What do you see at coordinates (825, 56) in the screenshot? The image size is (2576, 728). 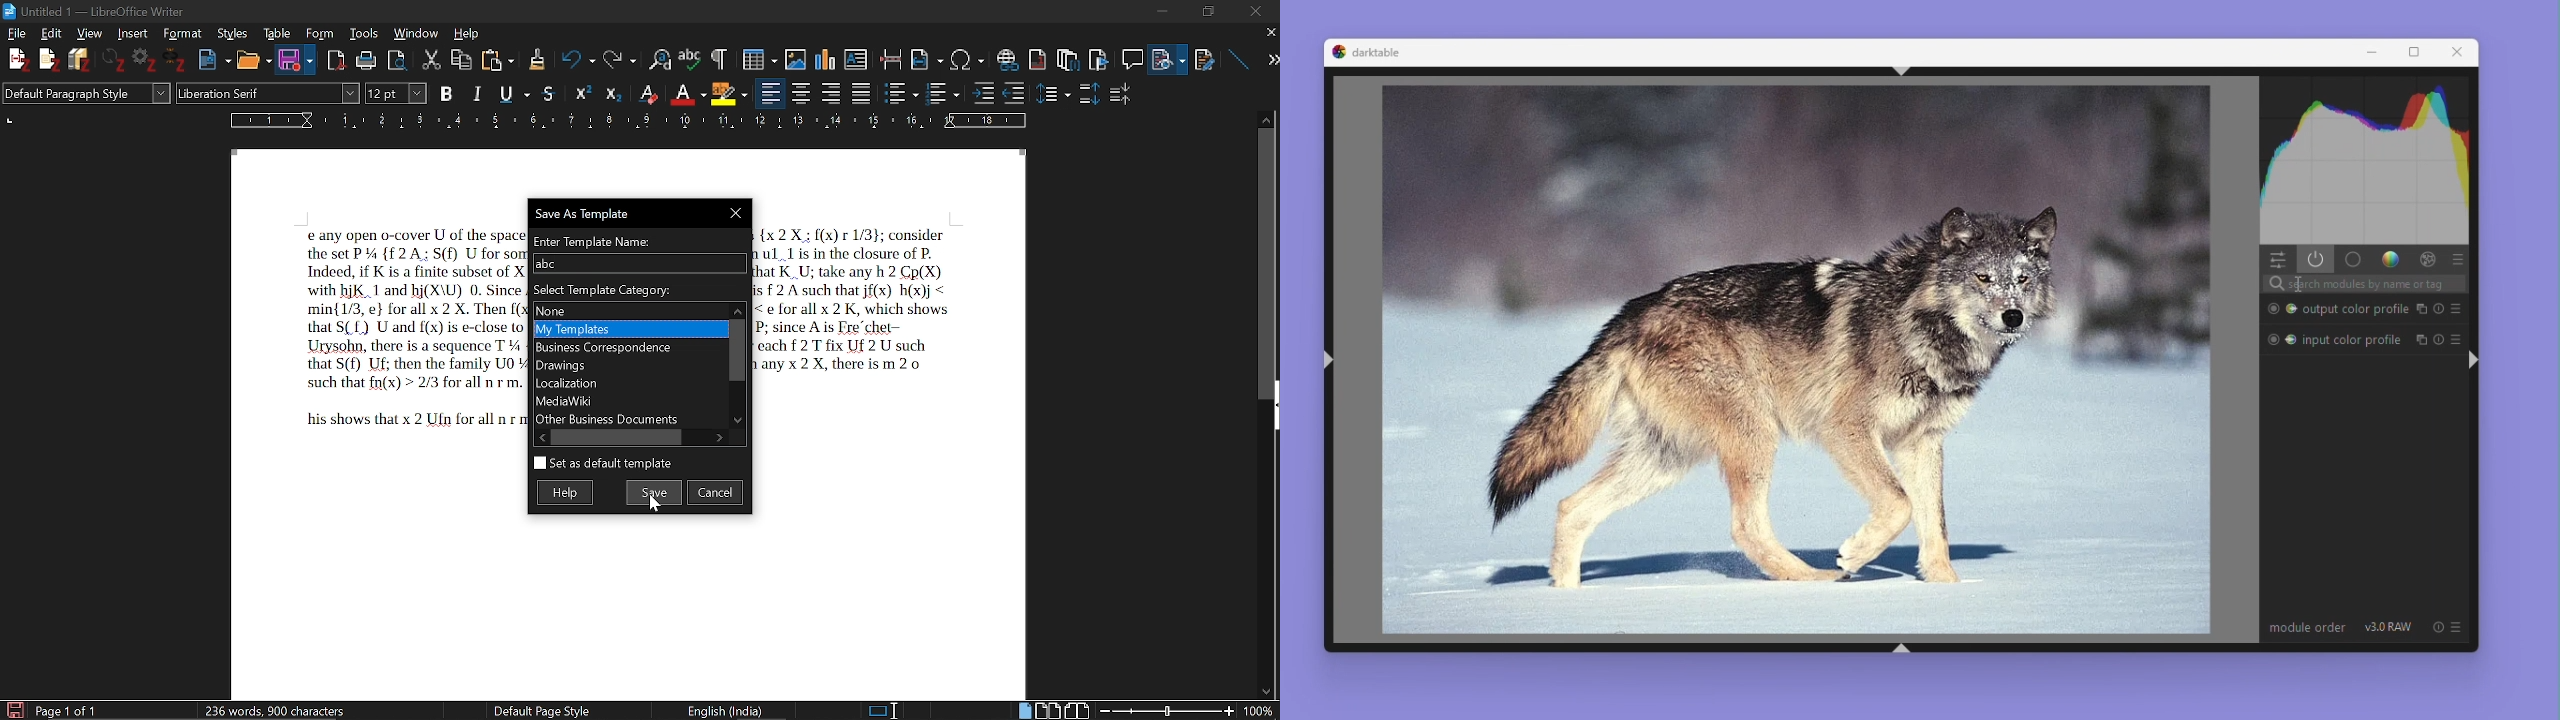 I see `Insert diagram` at bounding box center [825, 56].